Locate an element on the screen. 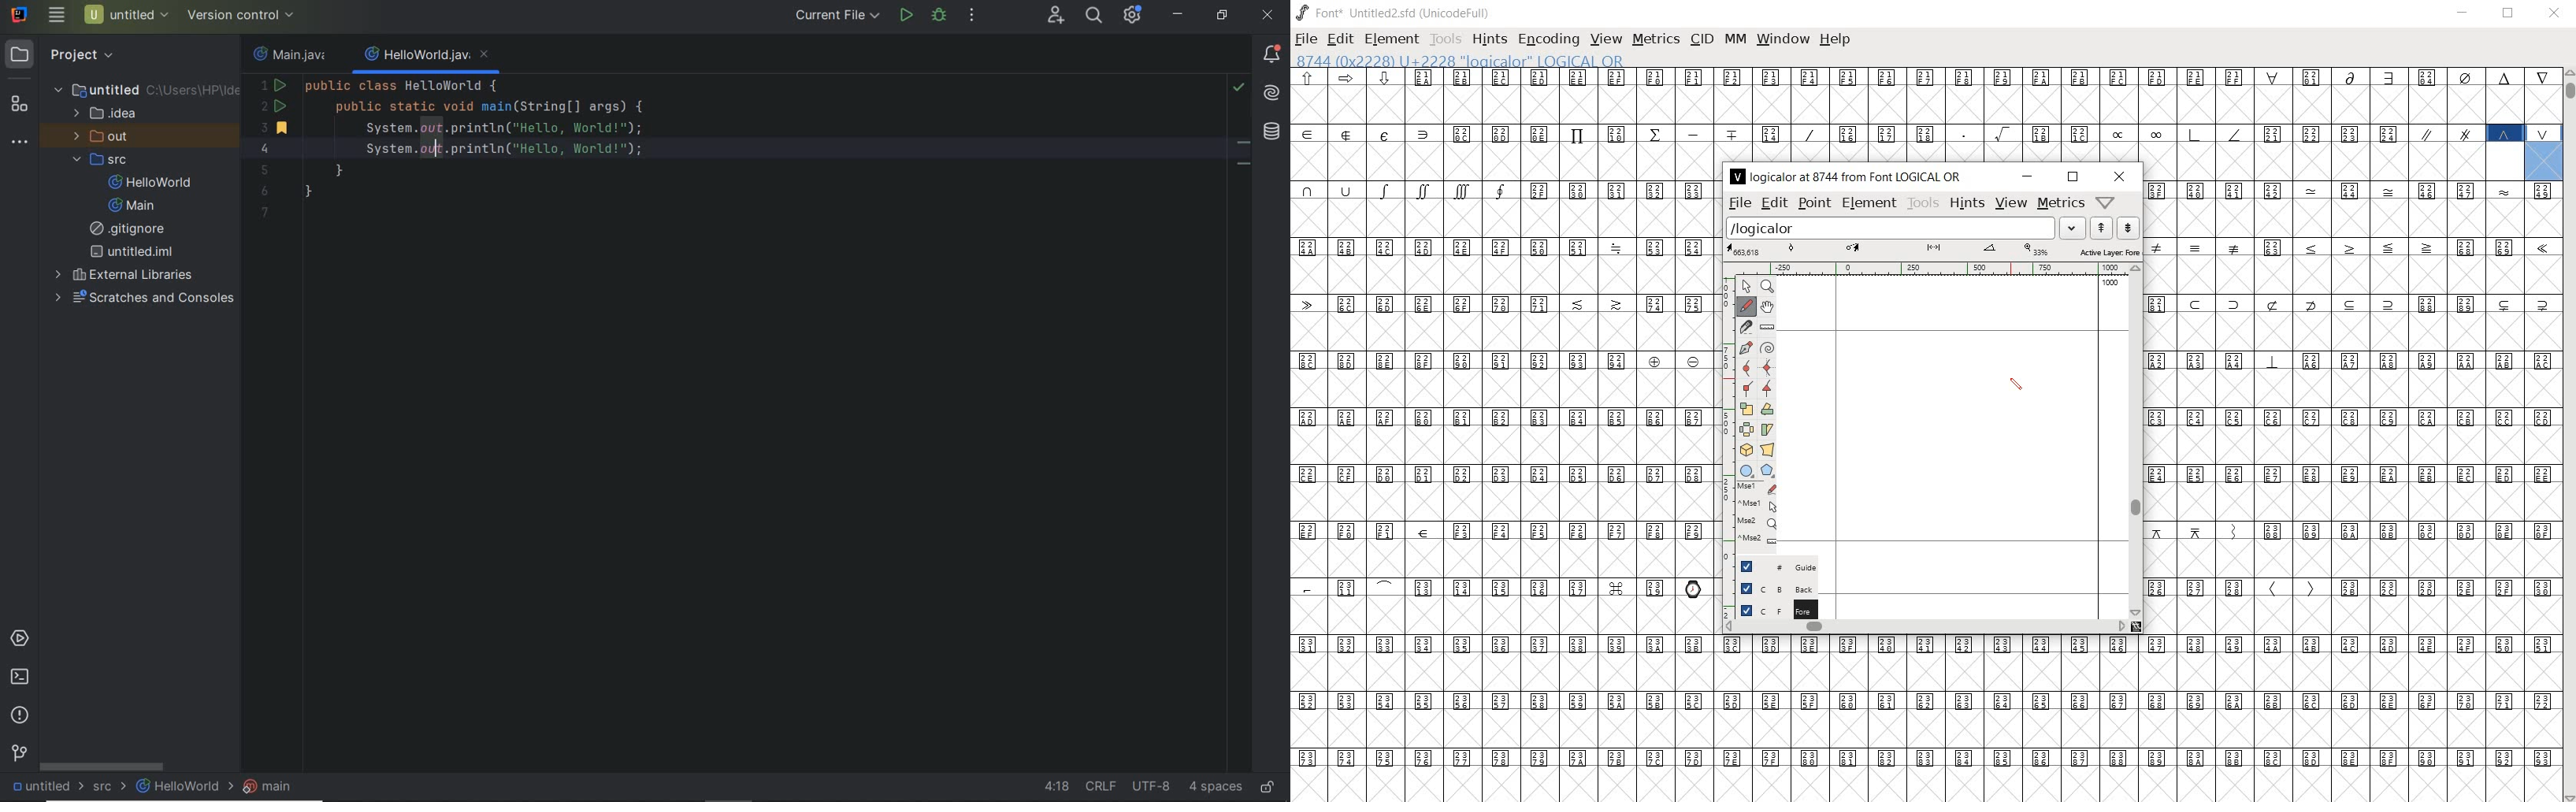 The image size is (2576, 812). rectangle or ellipse is located at coordinates (1749, 471).